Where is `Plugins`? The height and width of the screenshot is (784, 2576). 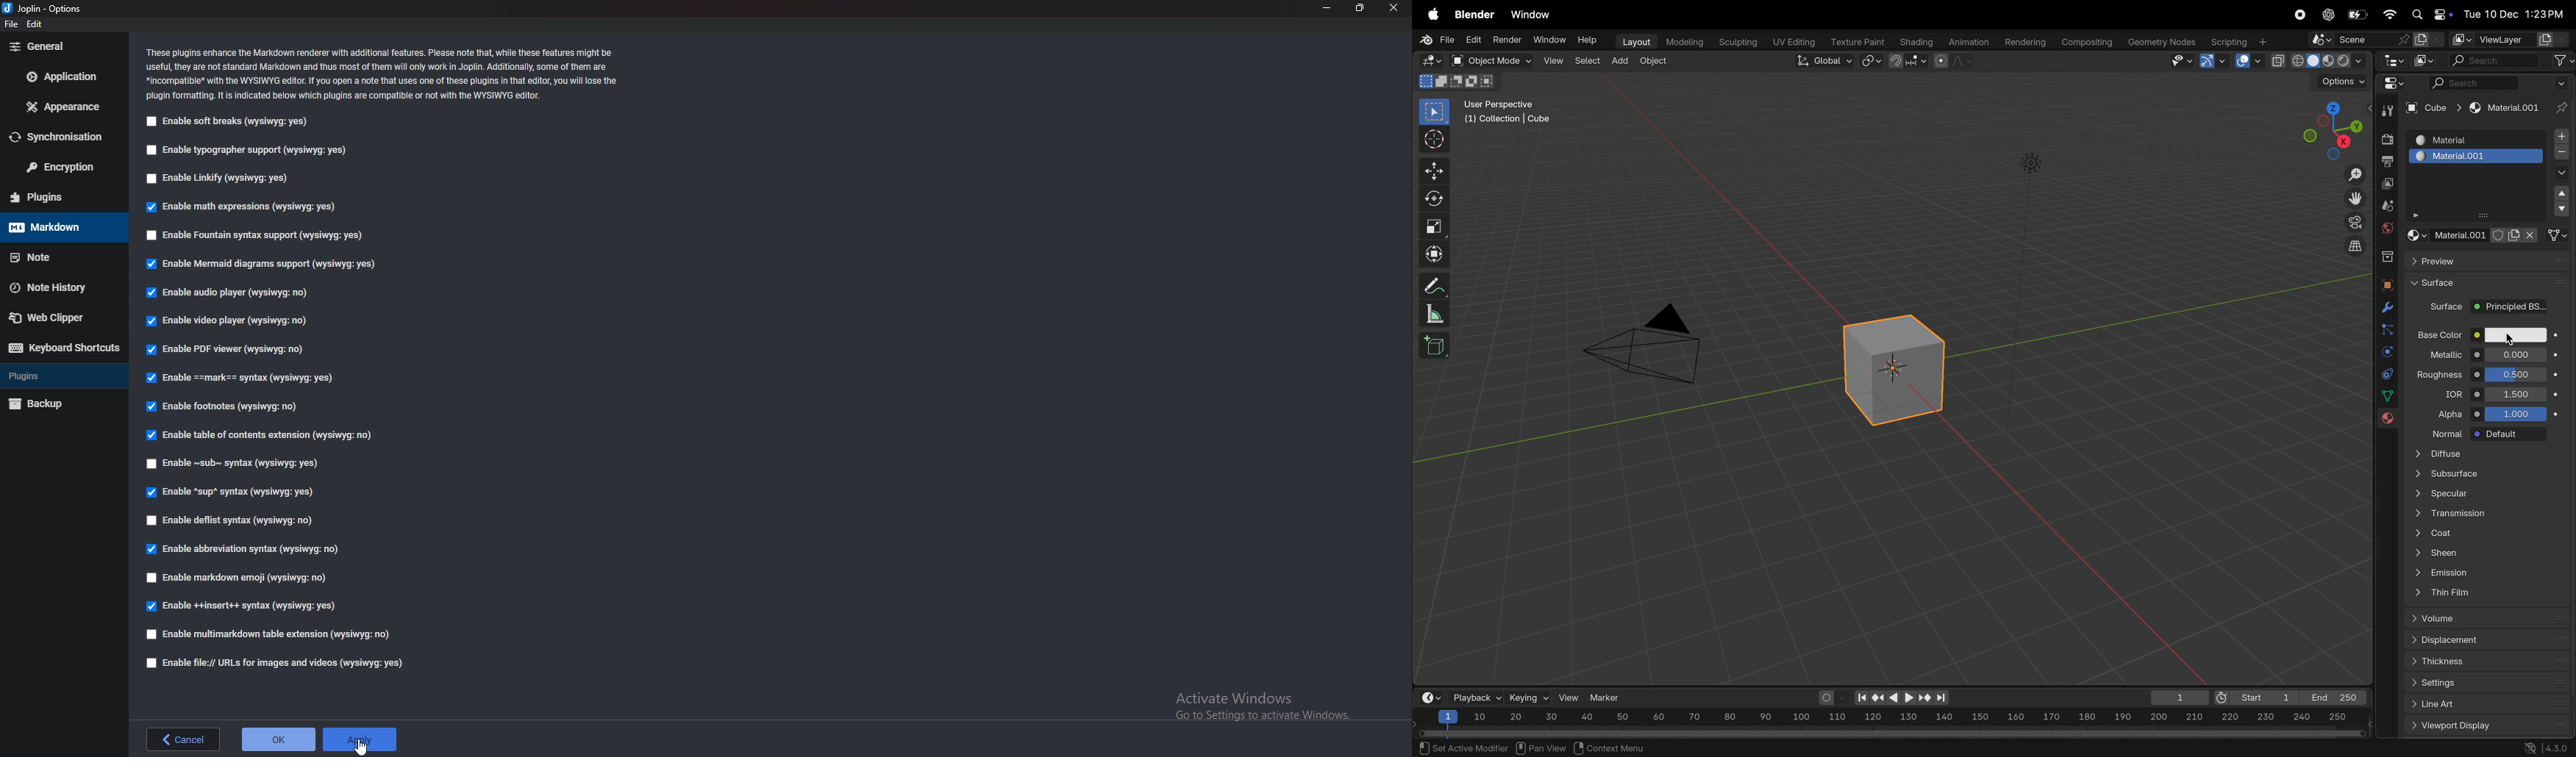 Plugins is located at coordinates (59, 196).